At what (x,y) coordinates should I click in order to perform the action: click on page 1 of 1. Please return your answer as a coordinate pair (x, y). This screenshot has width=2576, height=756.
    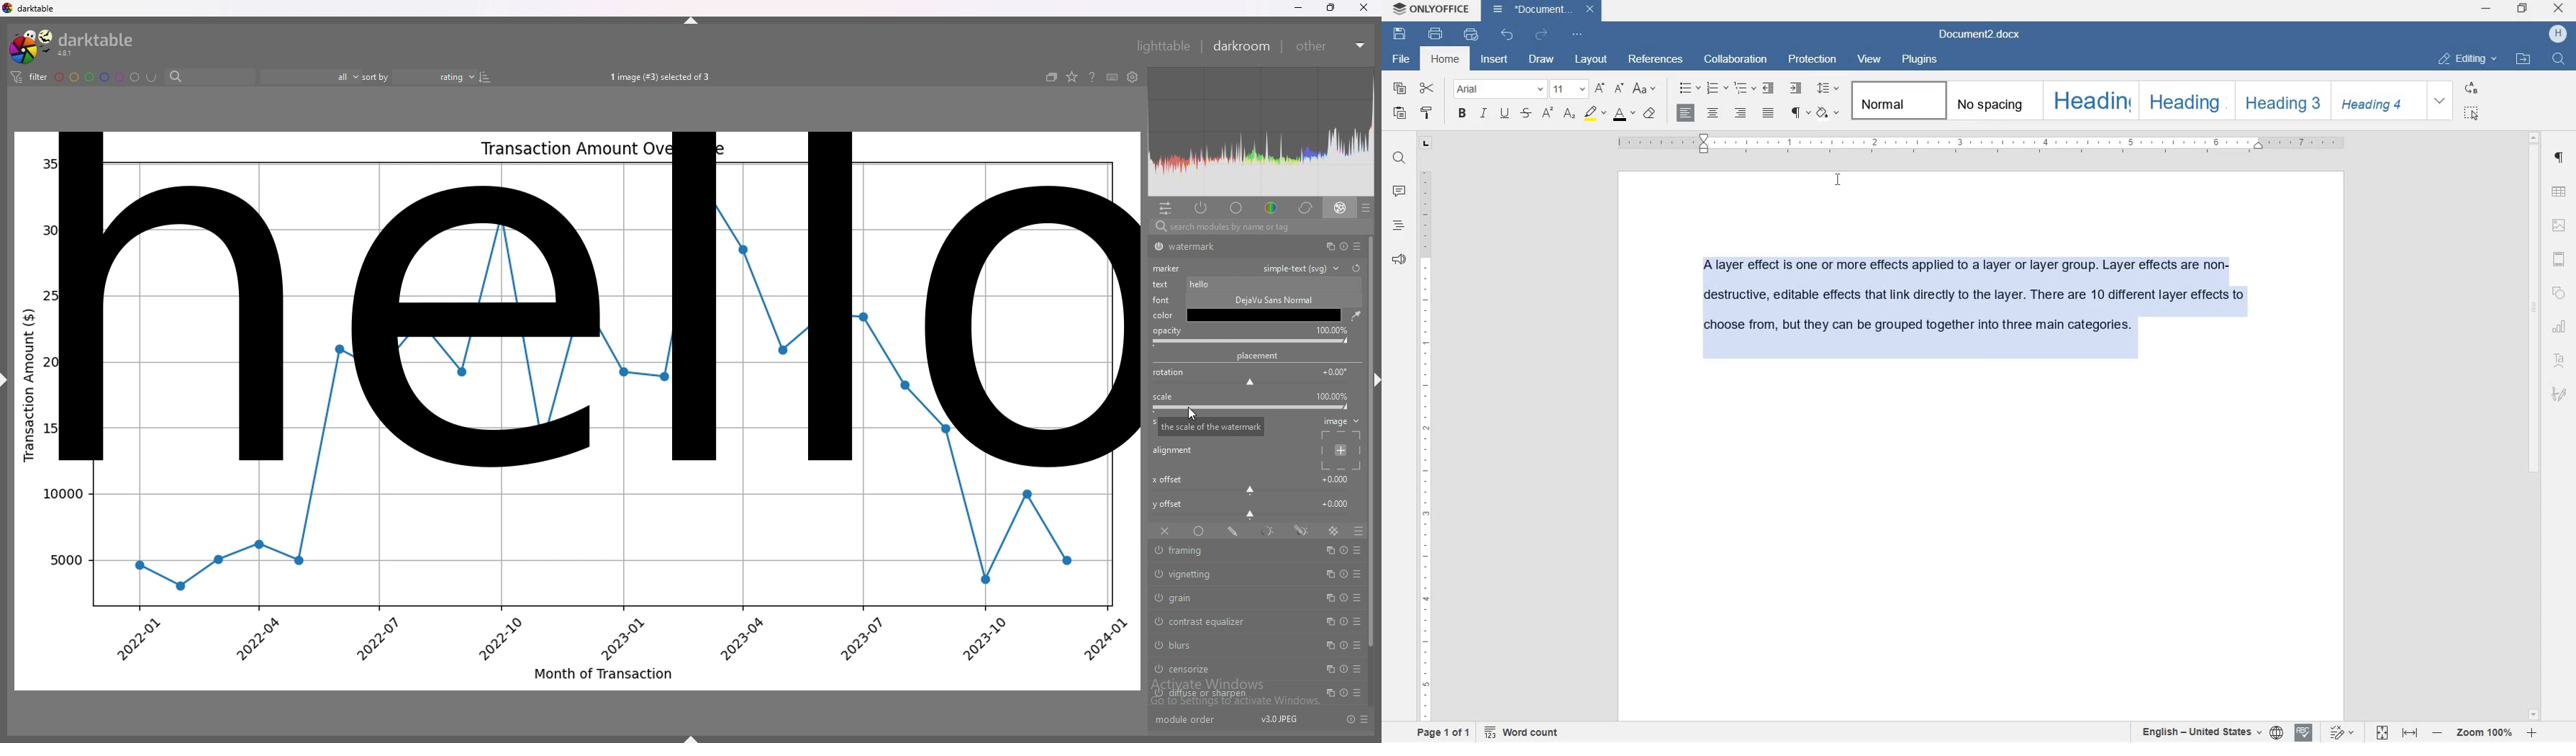
    Looking at the image, I should click on (1445, 733).